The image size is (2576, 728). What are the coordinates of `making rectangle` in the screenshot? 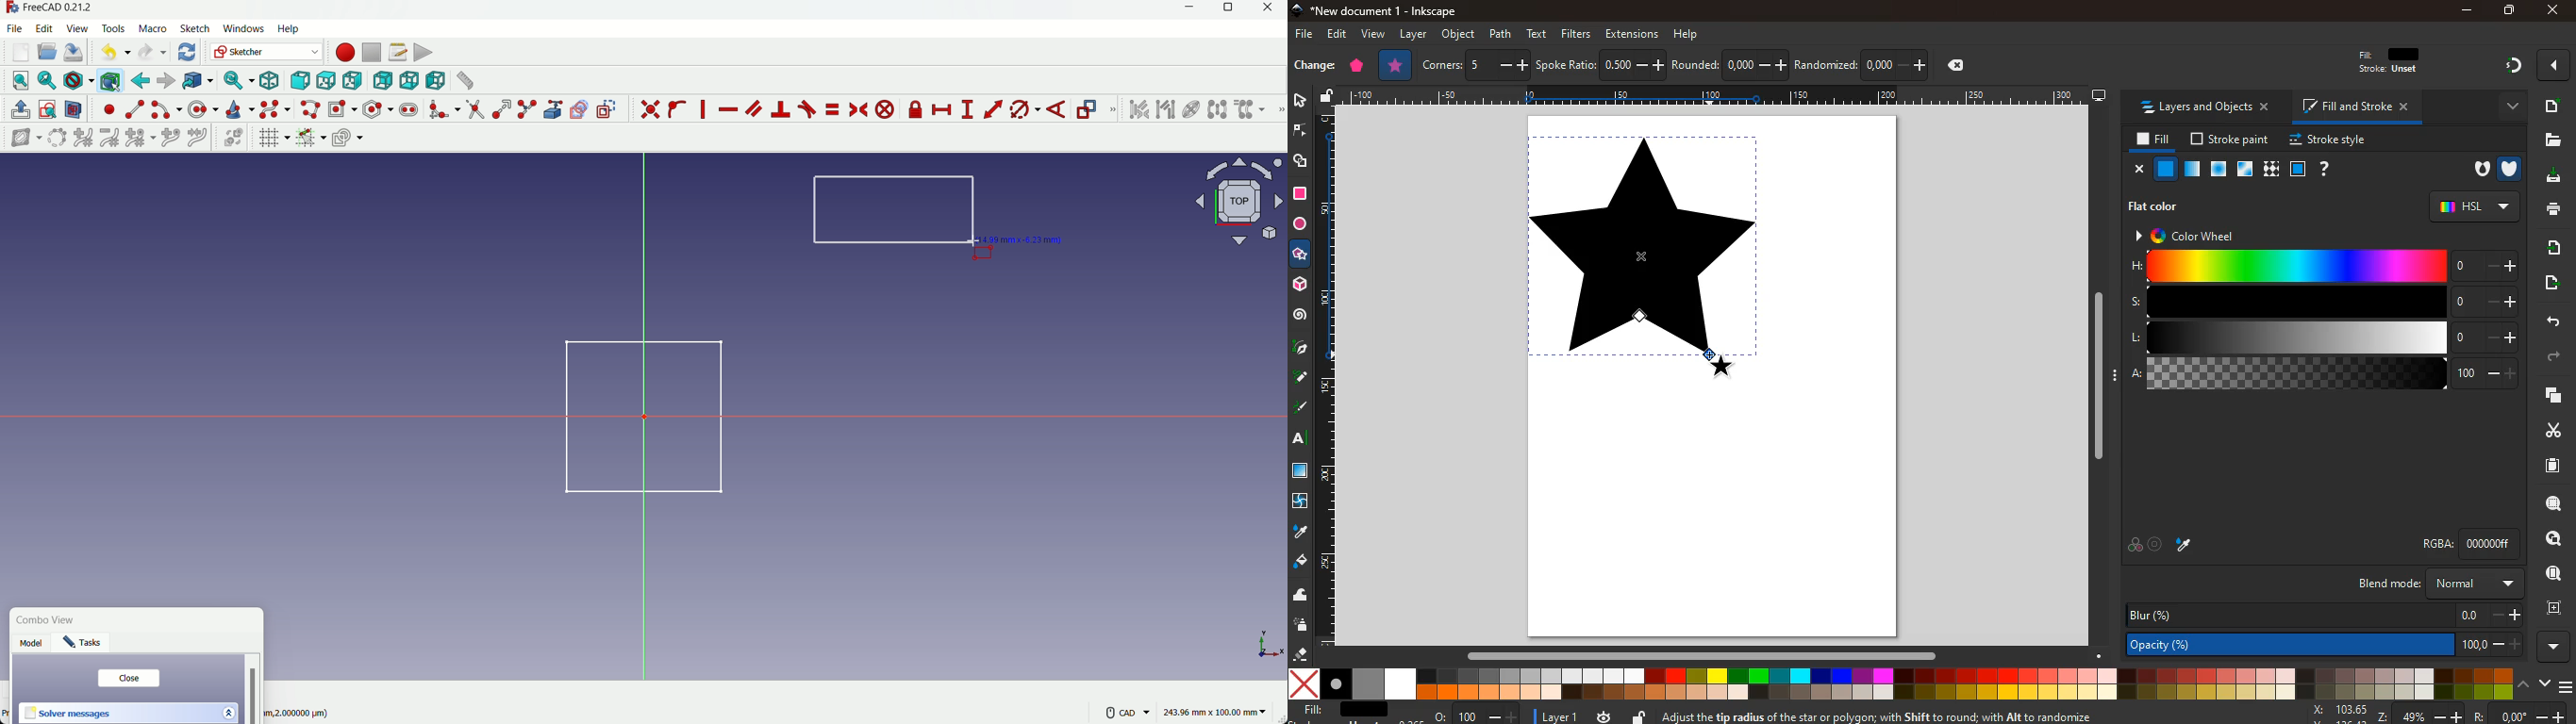 It's located at (895, 211).